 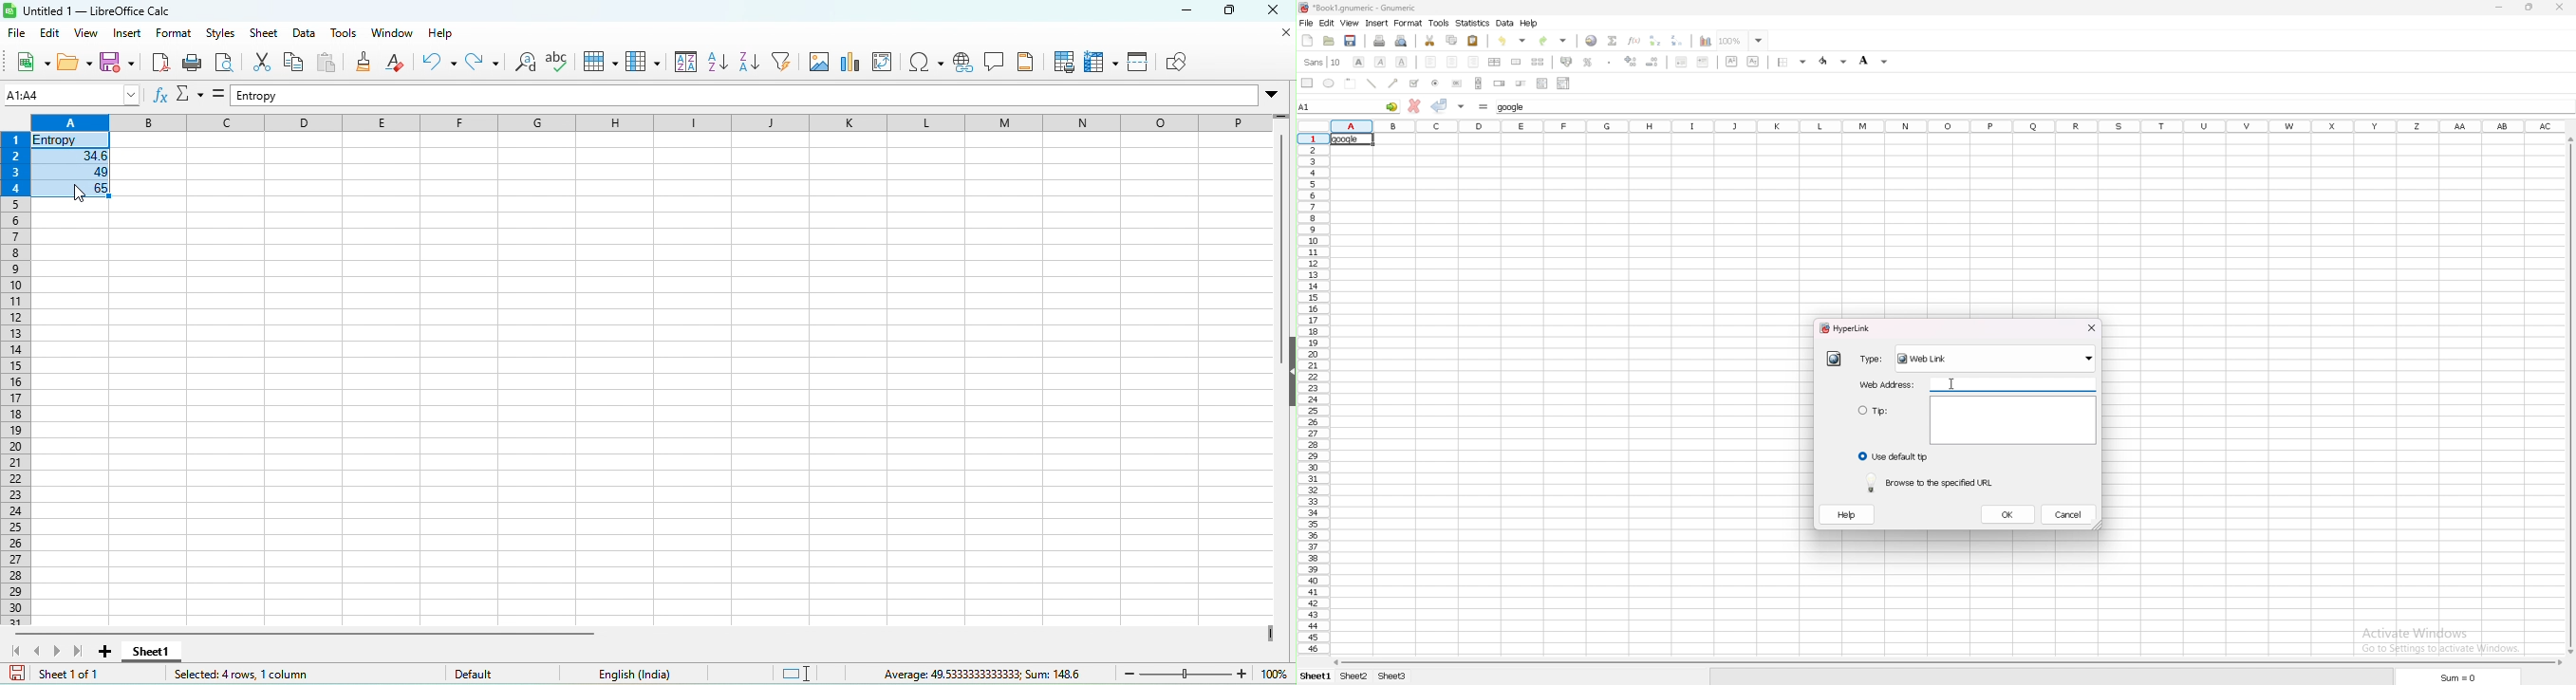 What do you see at coordinates (223, 34) in the screenshot?
I see `styles` at bounding box center [223, 34].